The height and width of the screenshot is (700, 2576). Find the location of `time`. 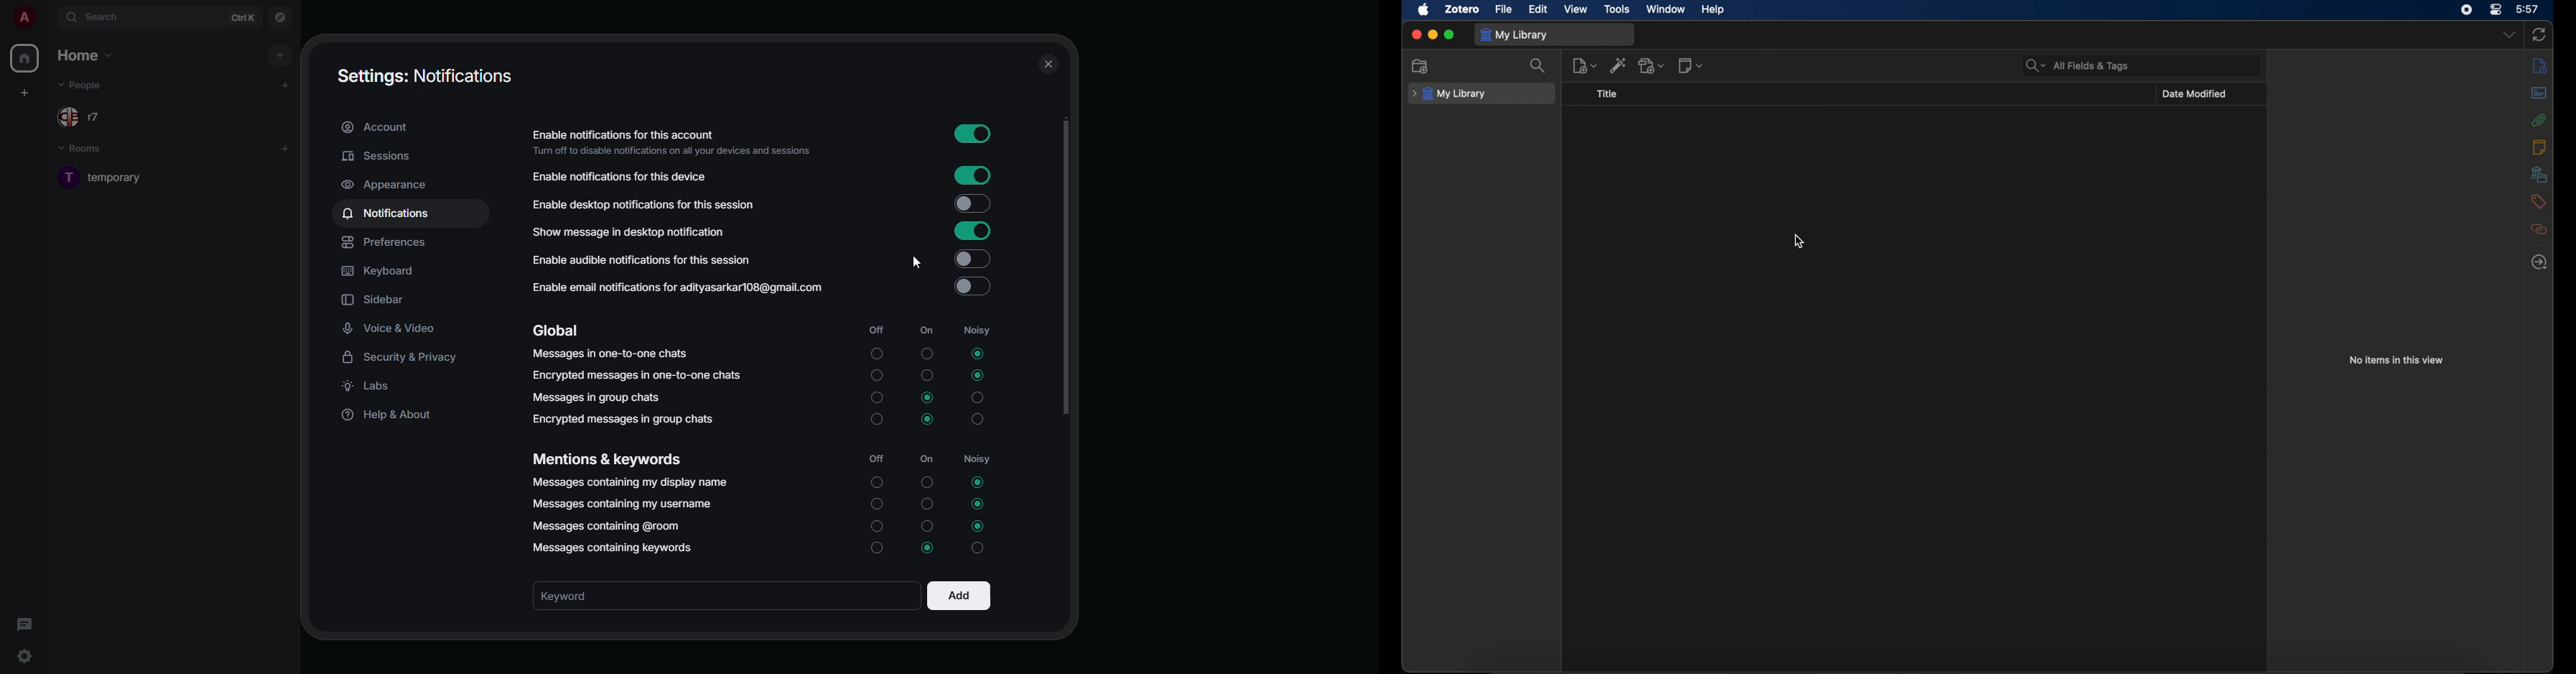

time is located at coordinates (2528, 9).